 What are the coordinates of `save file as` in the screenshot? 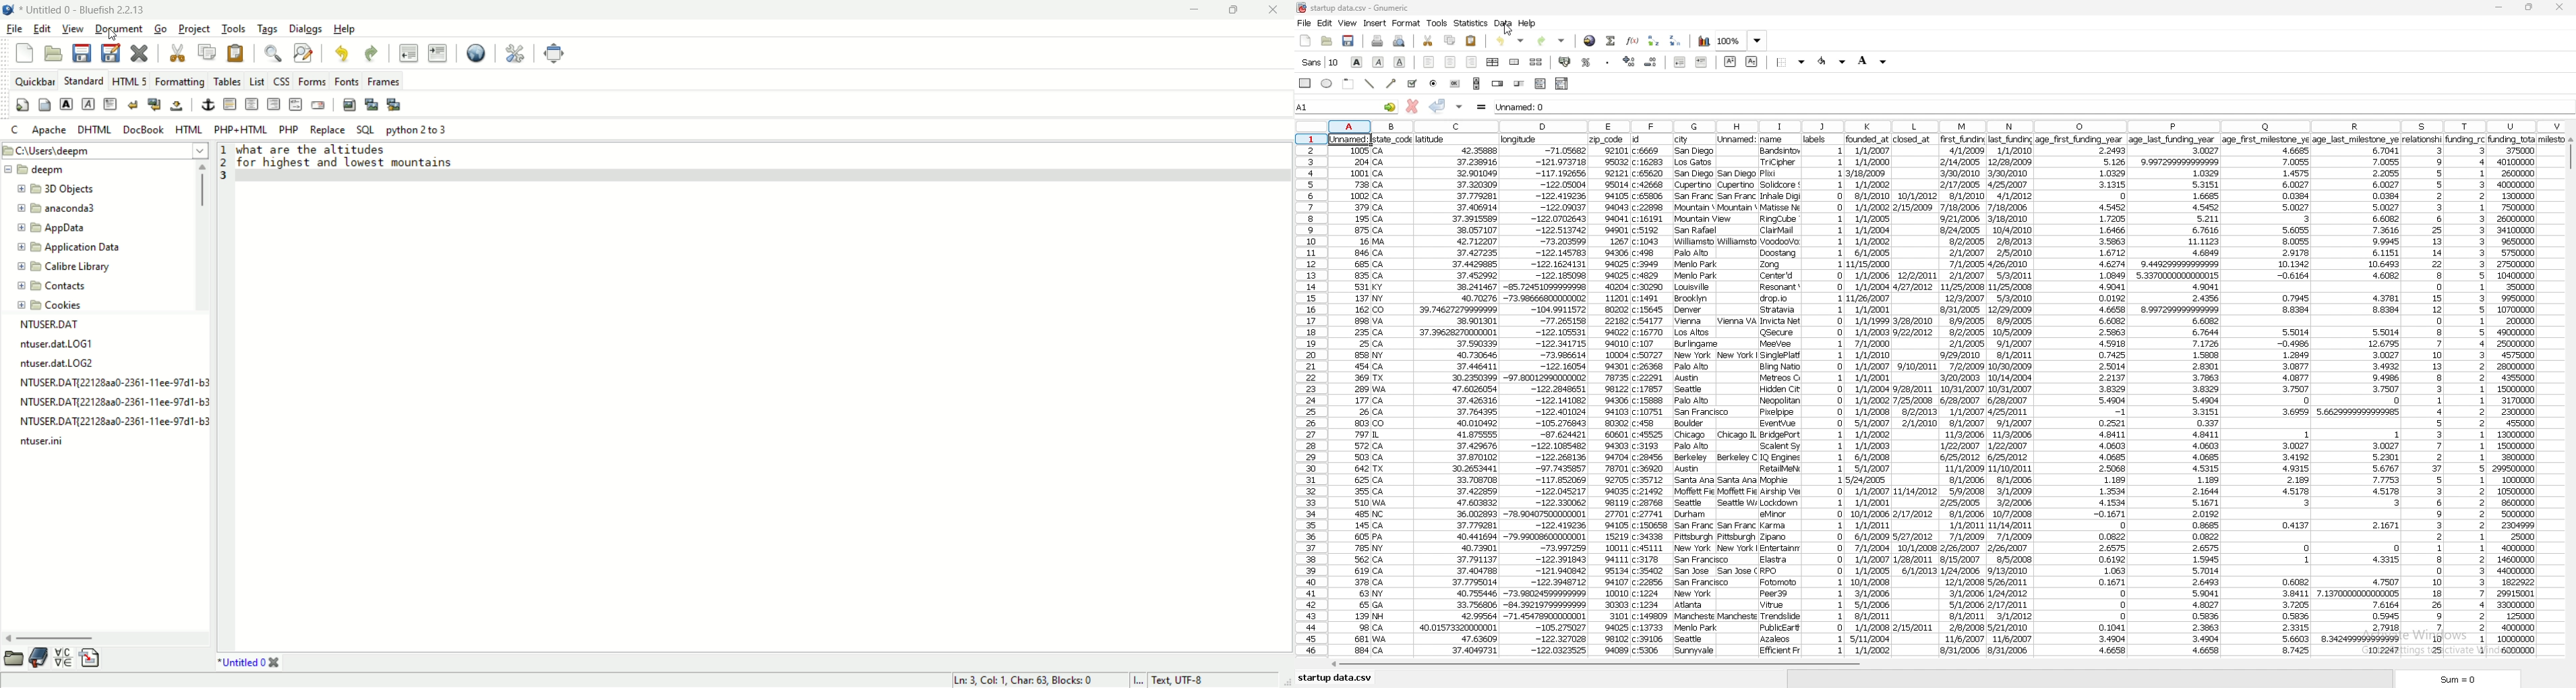 It's located at (109, 53).